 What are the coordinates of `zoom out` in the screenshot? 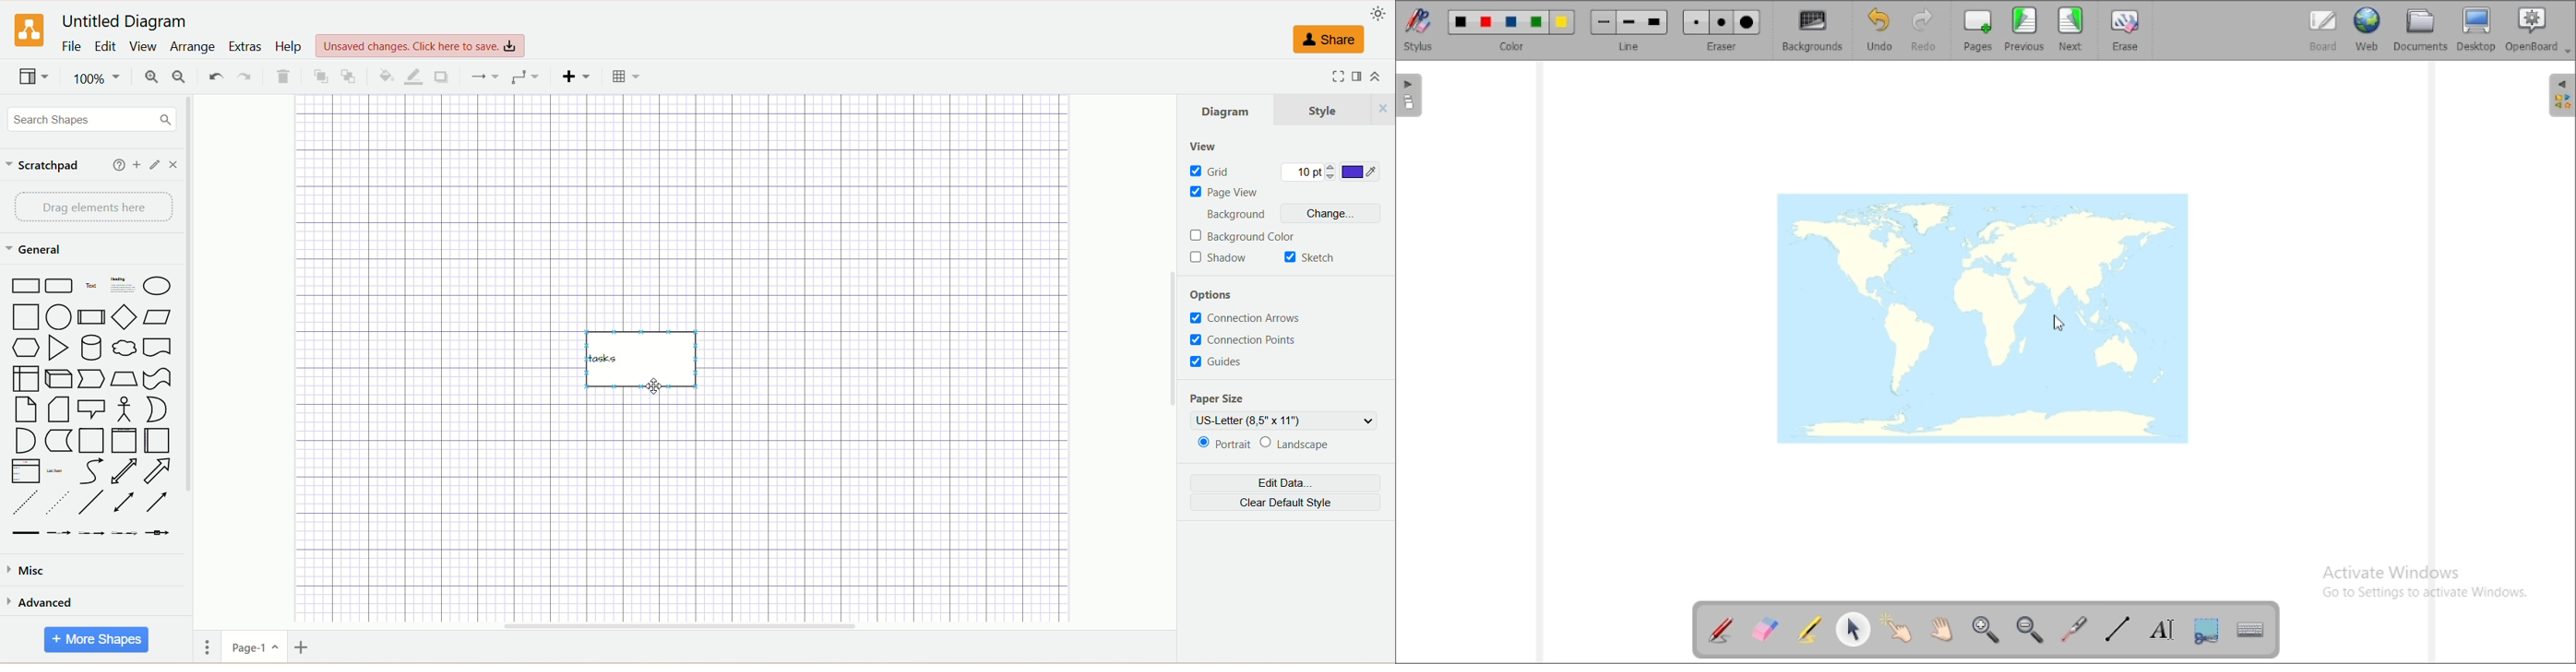 It's located at (2031, 629).